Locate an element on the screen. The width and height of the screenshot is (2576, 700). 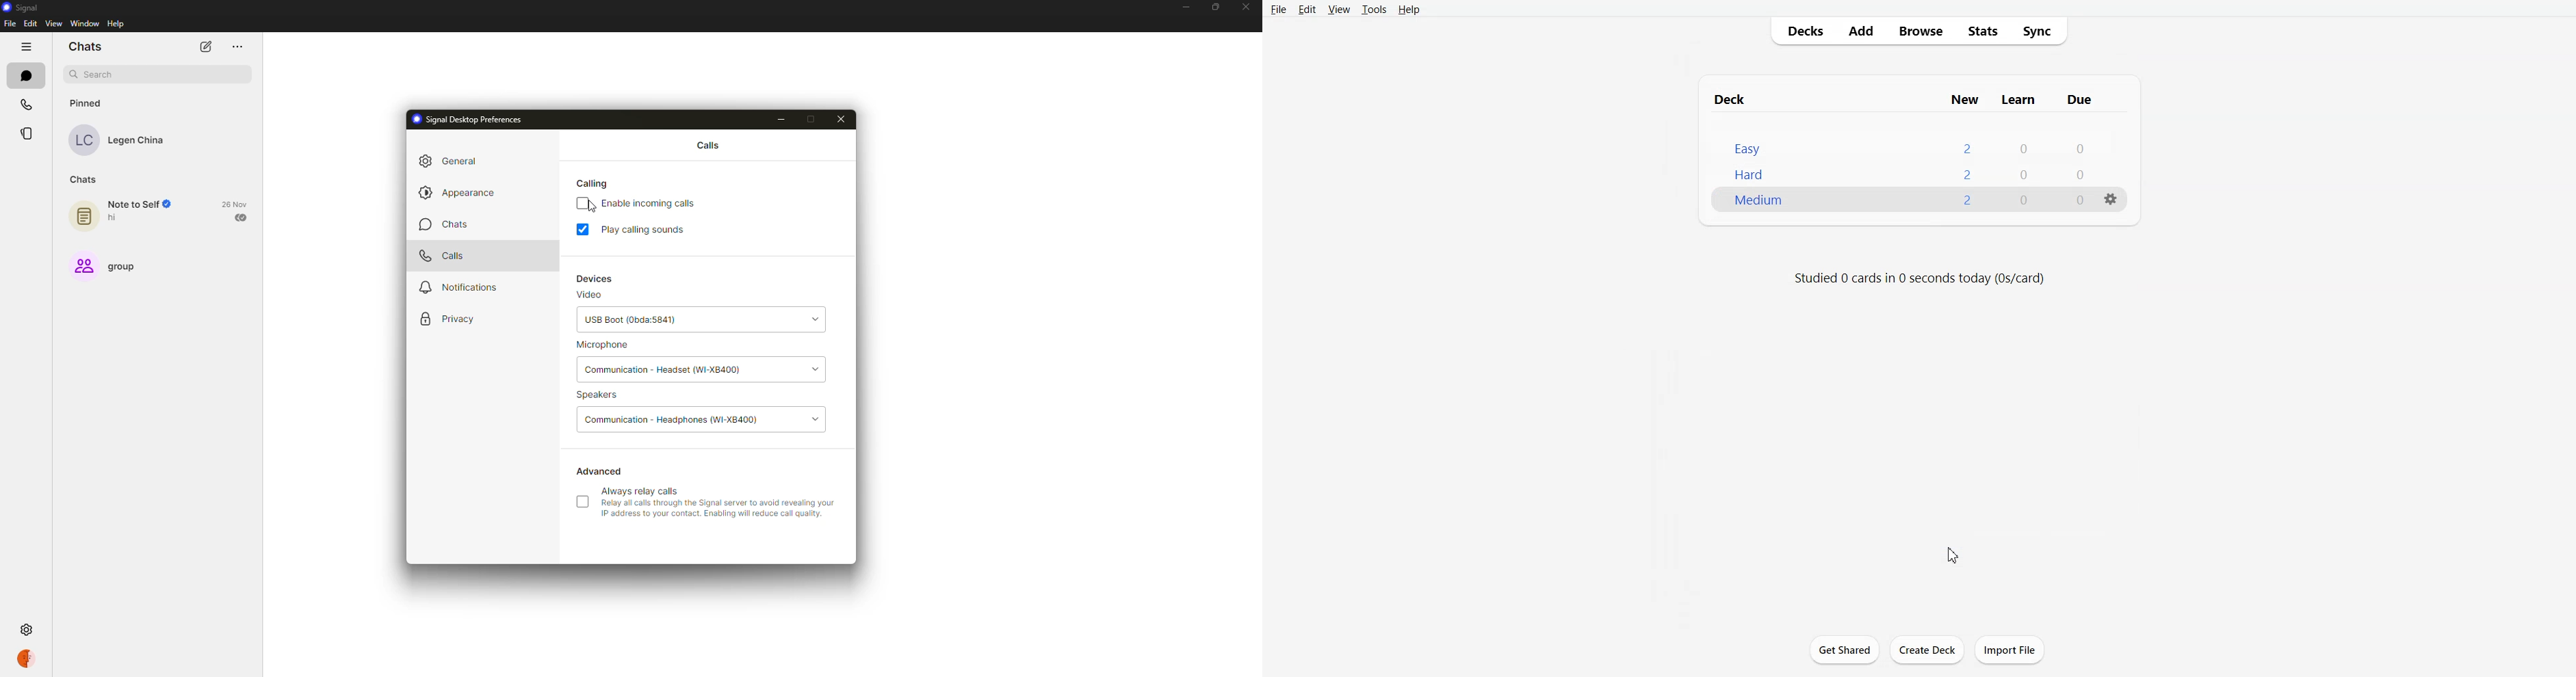
Browse is located at coordinates (1922, 31).